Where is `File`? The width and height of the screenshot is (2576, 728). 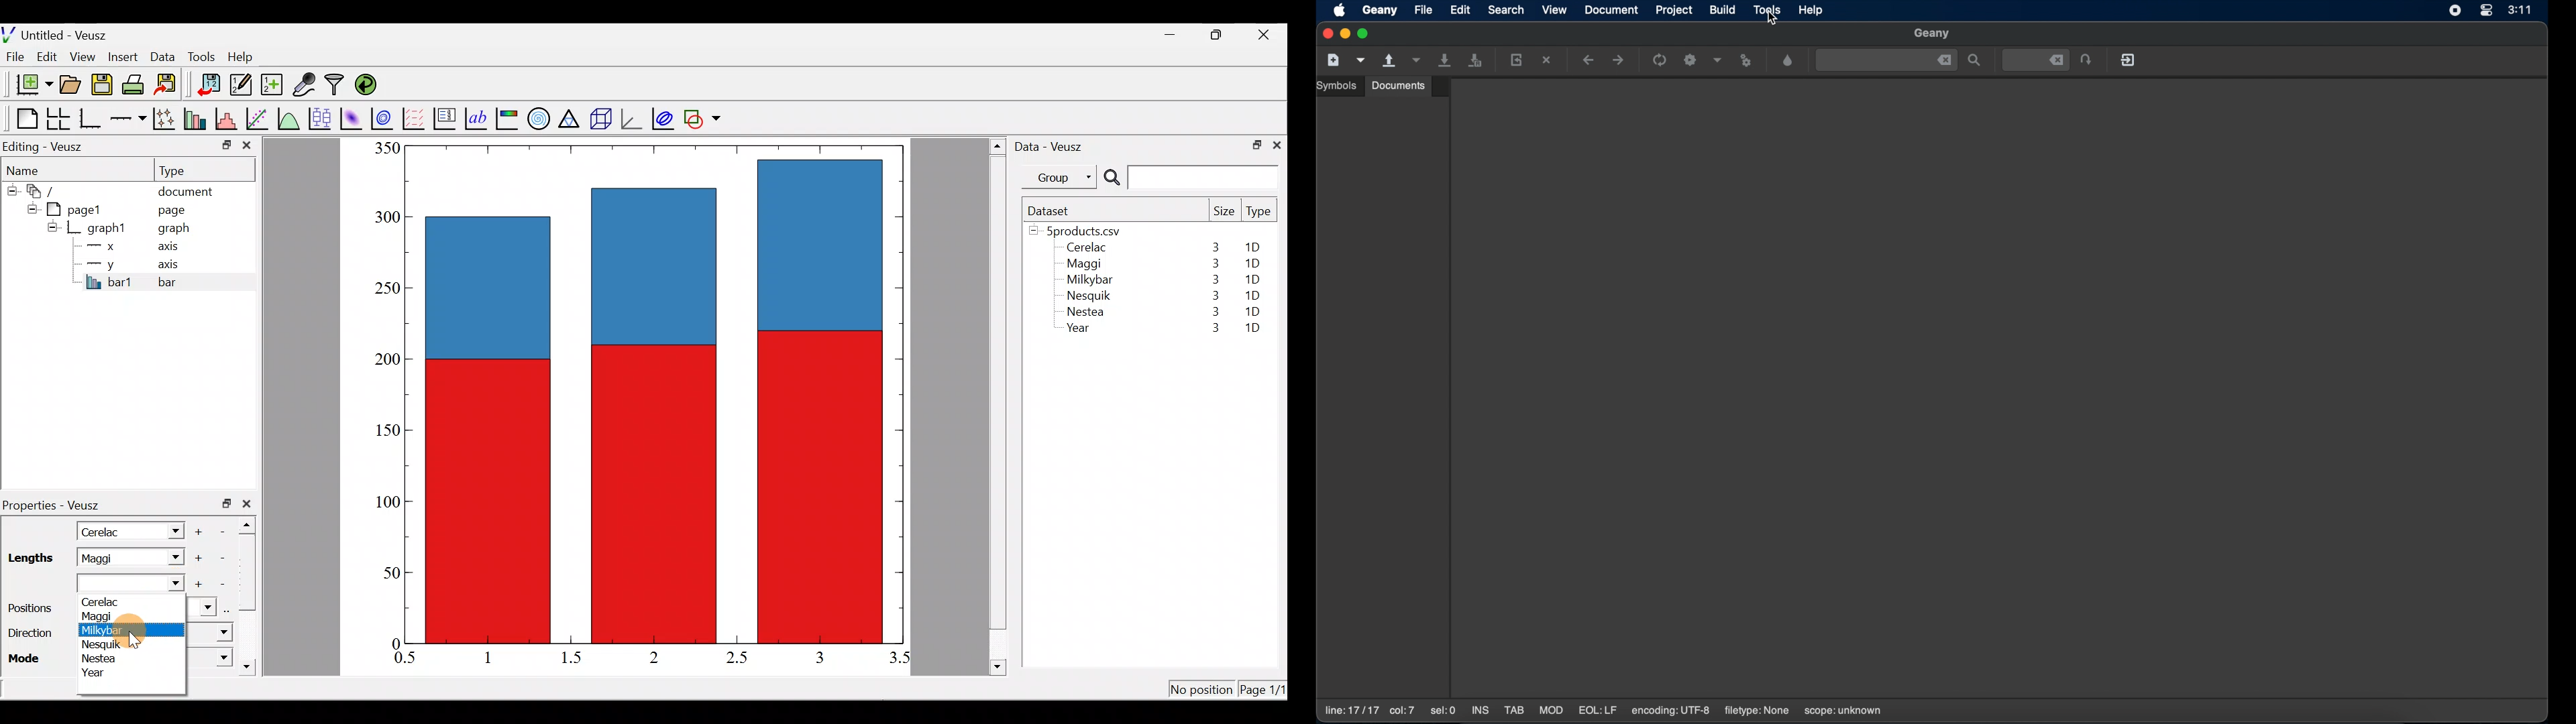
File is located at coordinates (13, 57).